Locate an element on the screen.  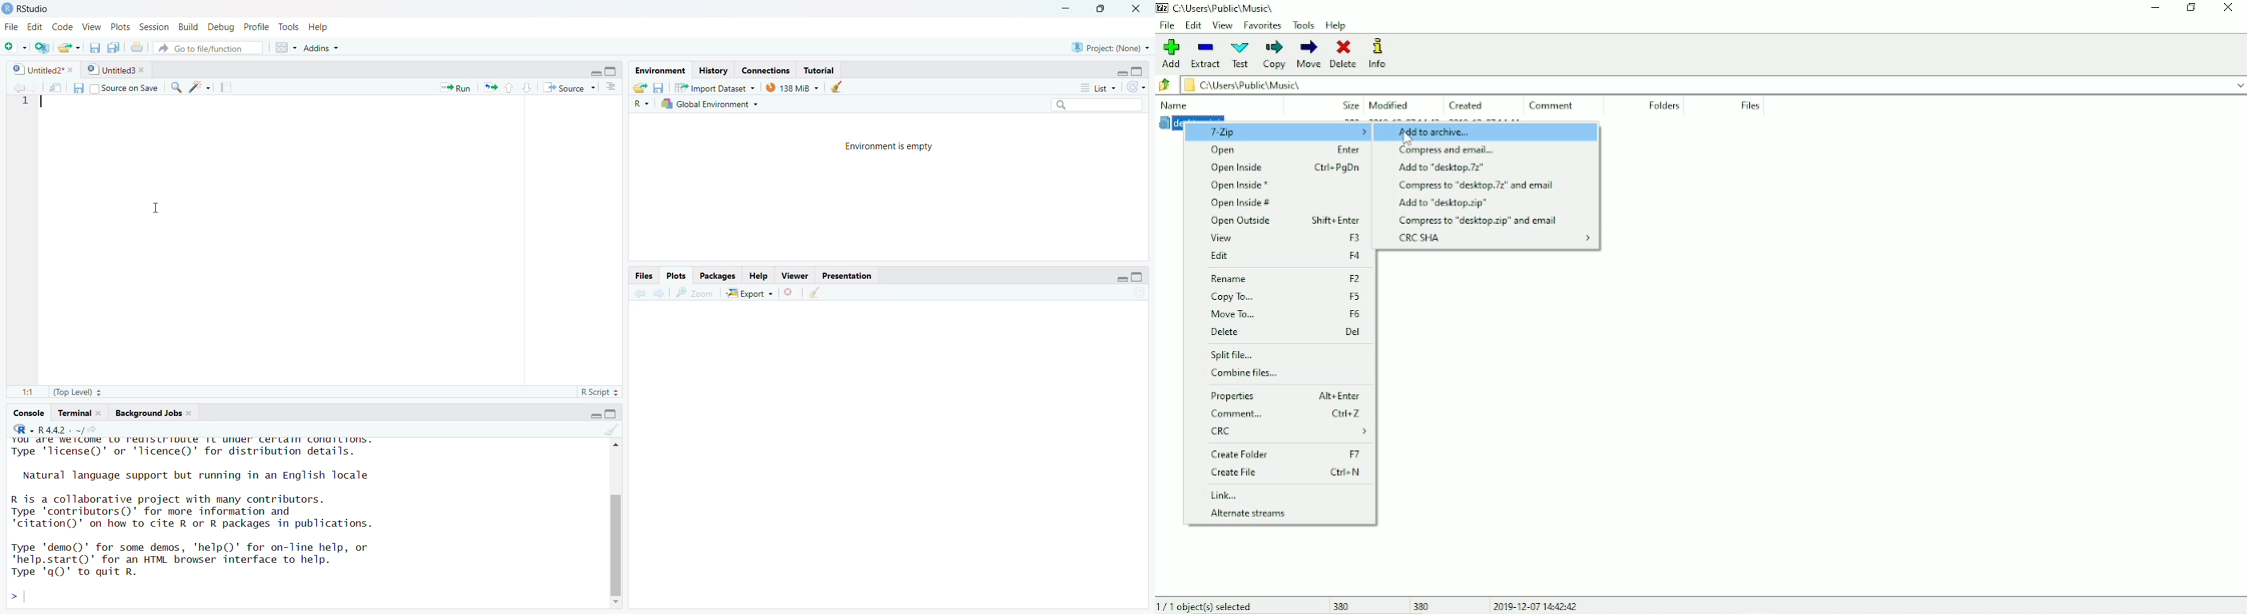
YOU dre Welcome LO reuisirioute IL under Certdin conaiLions.

Type 'license()' or 'licence()' for distribution details.
Natural language support but running in an English locale

R is a collaborative project with many contributors.

Type 'contributors()' for more information and

"citation()' on how to cite R or R packages in publications.

Type 'demo()' for some demos, 'help()' for on-line help, or

'help.start()’ for an HTML browser interface to help.

Type 'qQ)' to quit R.

> is located at coordinates (283, 523).